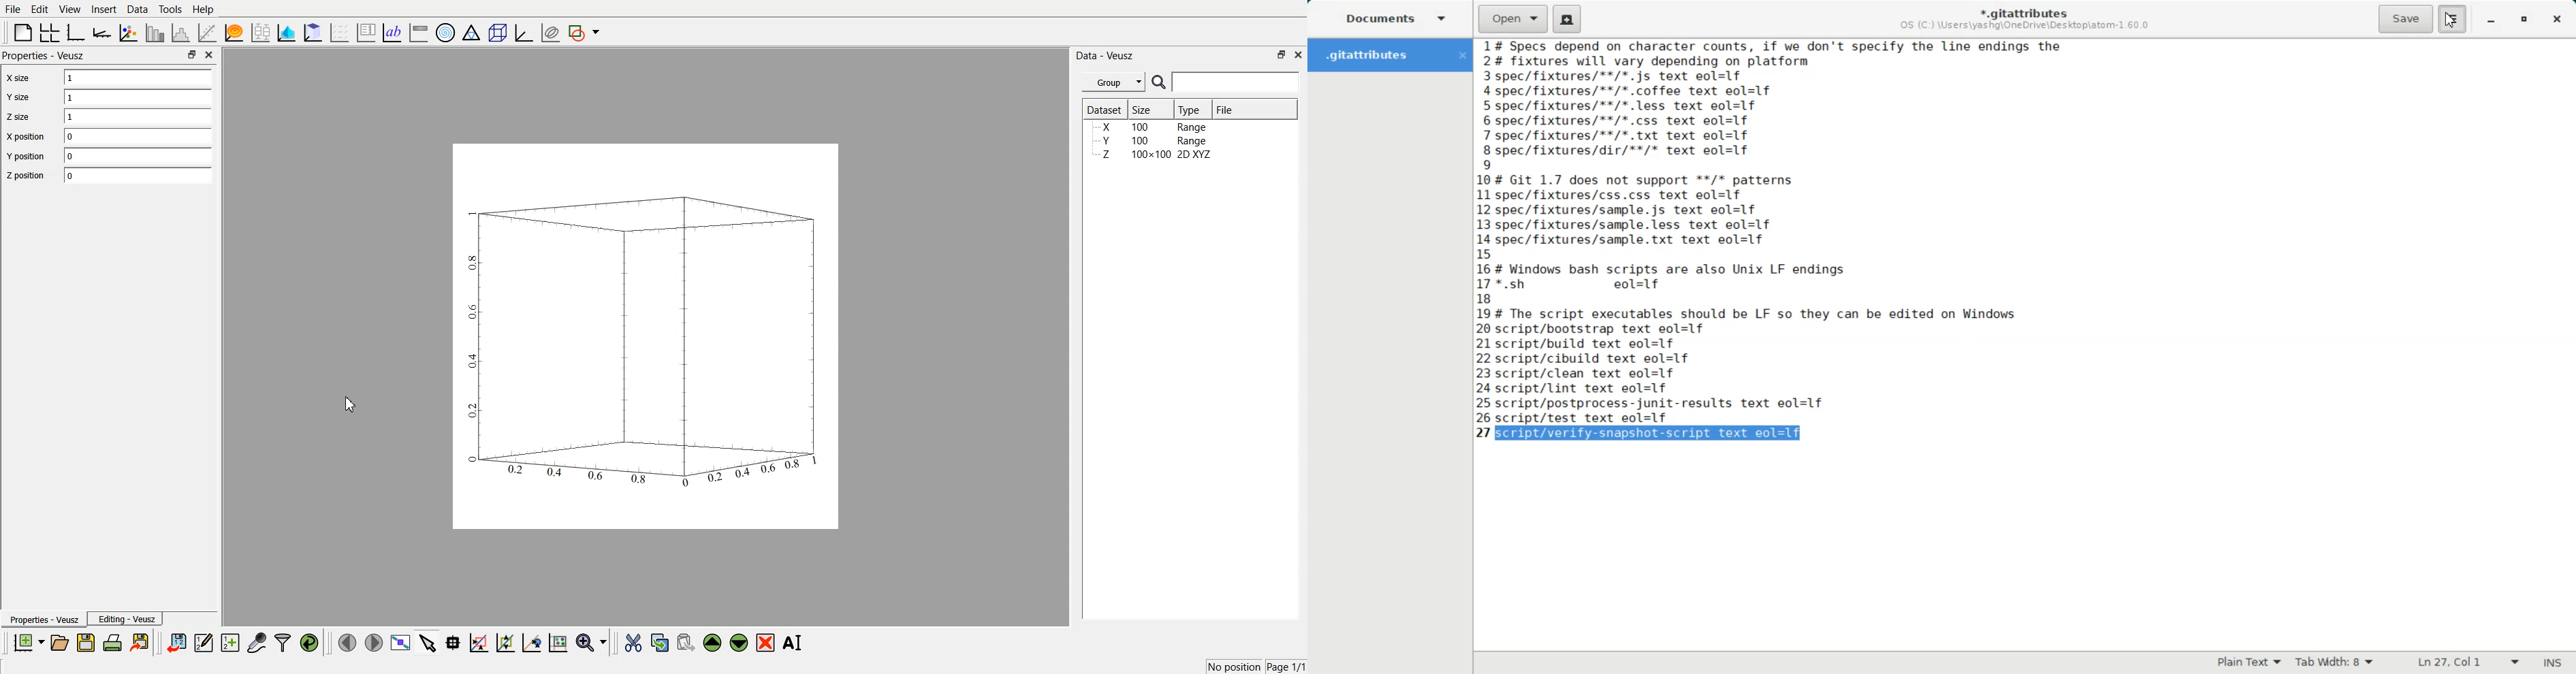 The height and width of the screenshot is (700, 2576). What do you see at coordinates (137, 136) in the screenshot?
I see `0` at bounding box center [137, 136].